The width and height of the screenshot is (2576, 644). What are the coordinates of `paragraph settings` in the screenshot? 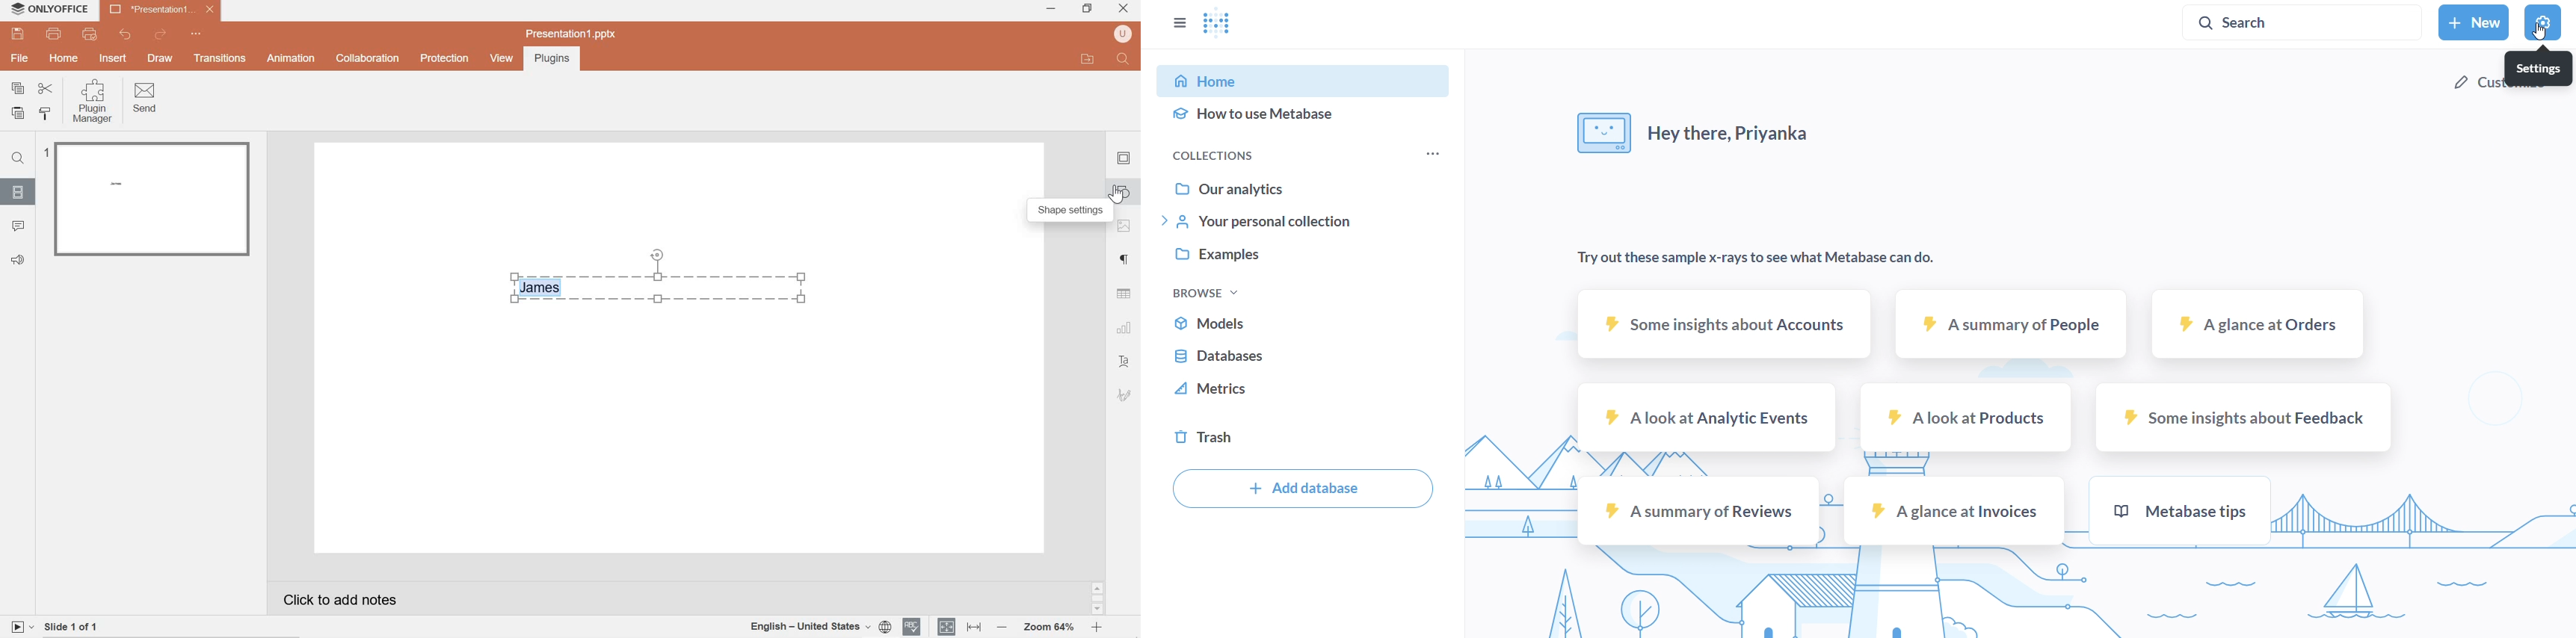 It's located at (1126, 260).